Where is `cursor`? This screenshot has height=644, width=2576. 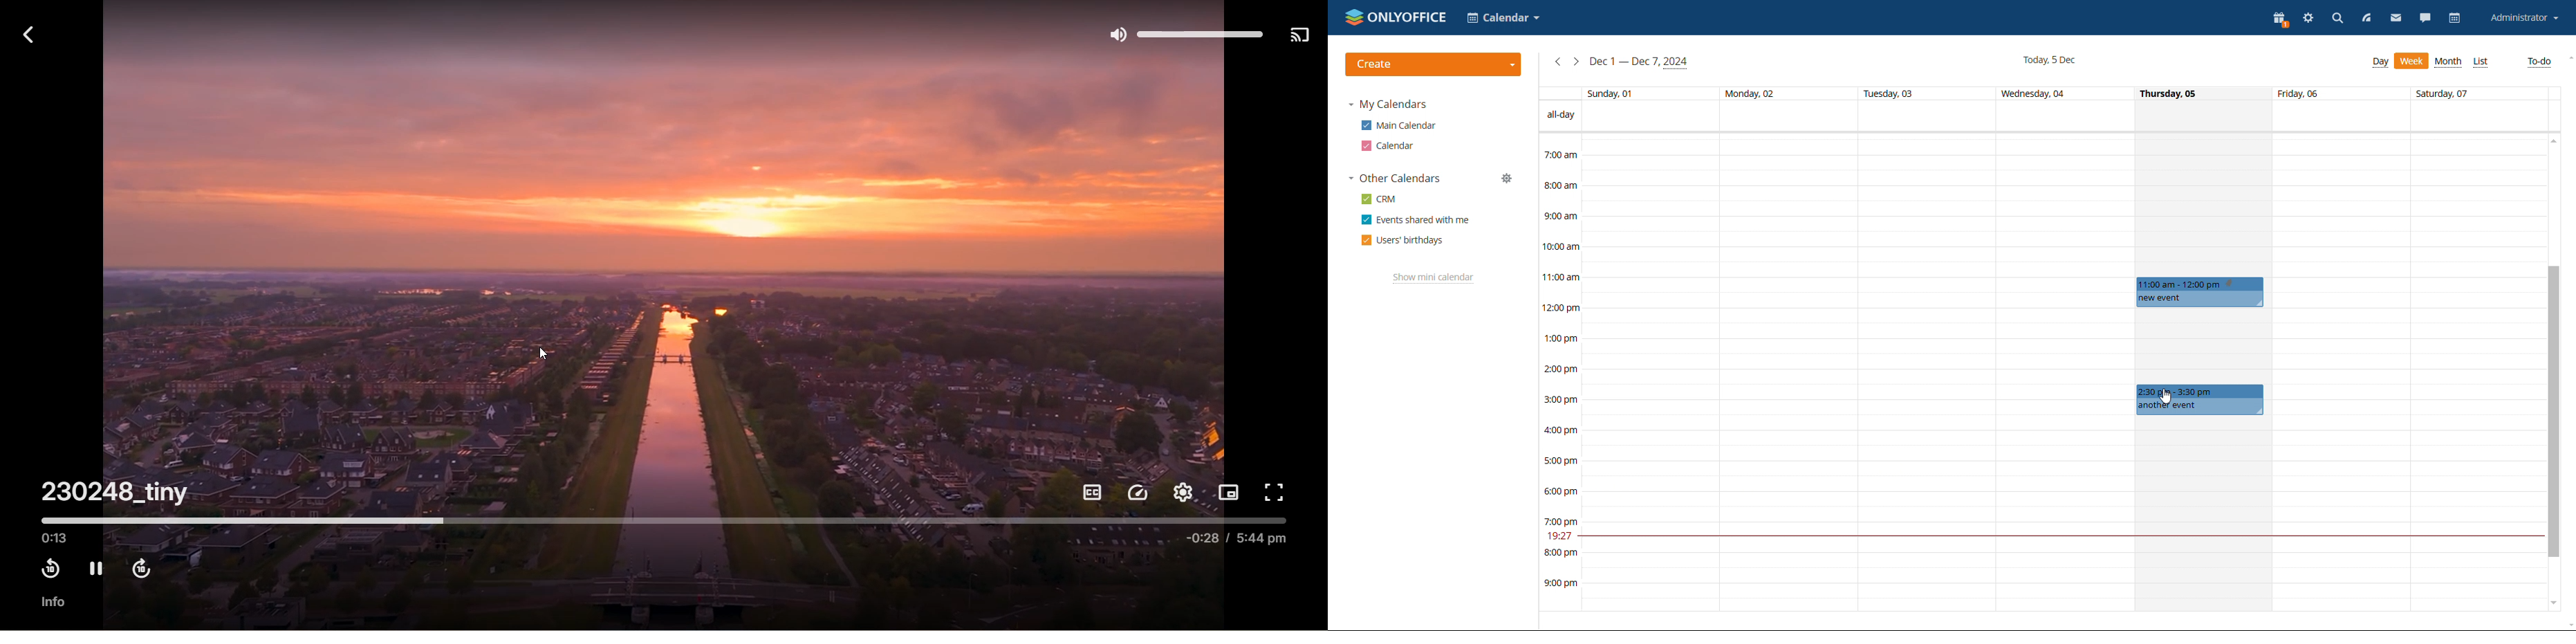
cursor is located at coordinates (2165, 396).